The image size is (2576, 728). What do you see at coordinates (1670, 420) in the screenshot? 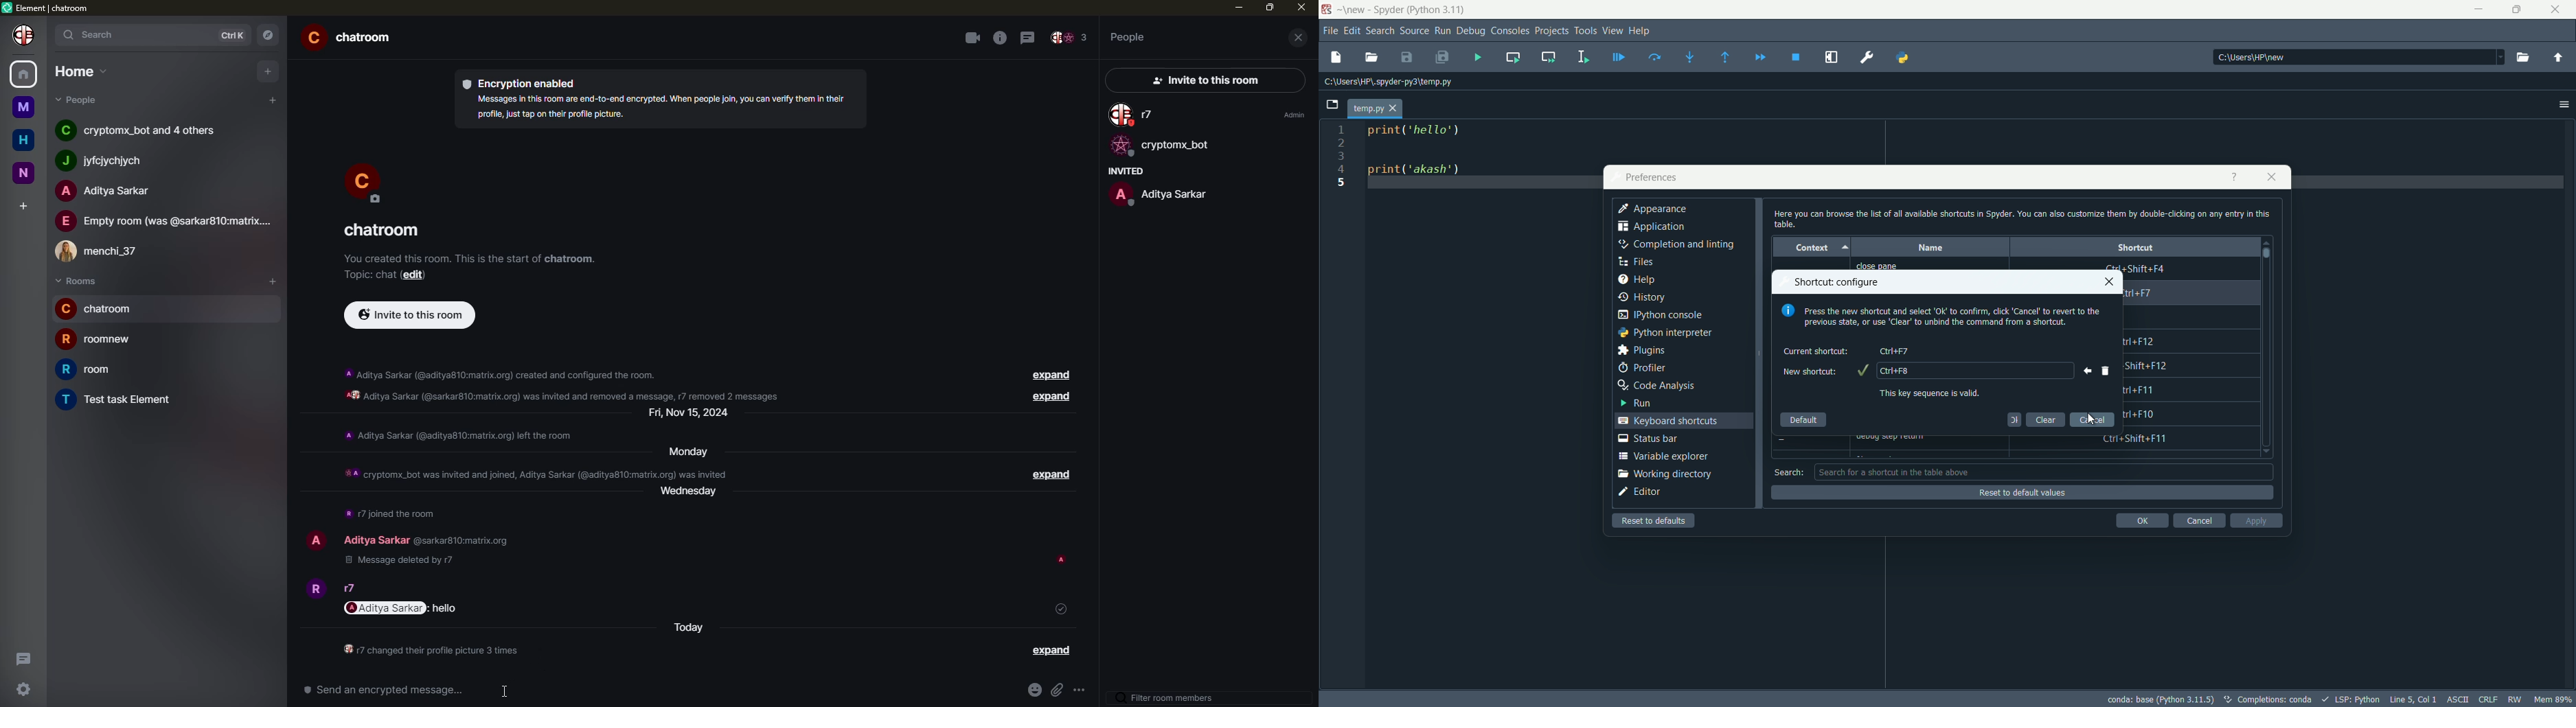
I see `keyboard shortcuts` at bounding box center [1670, 420].